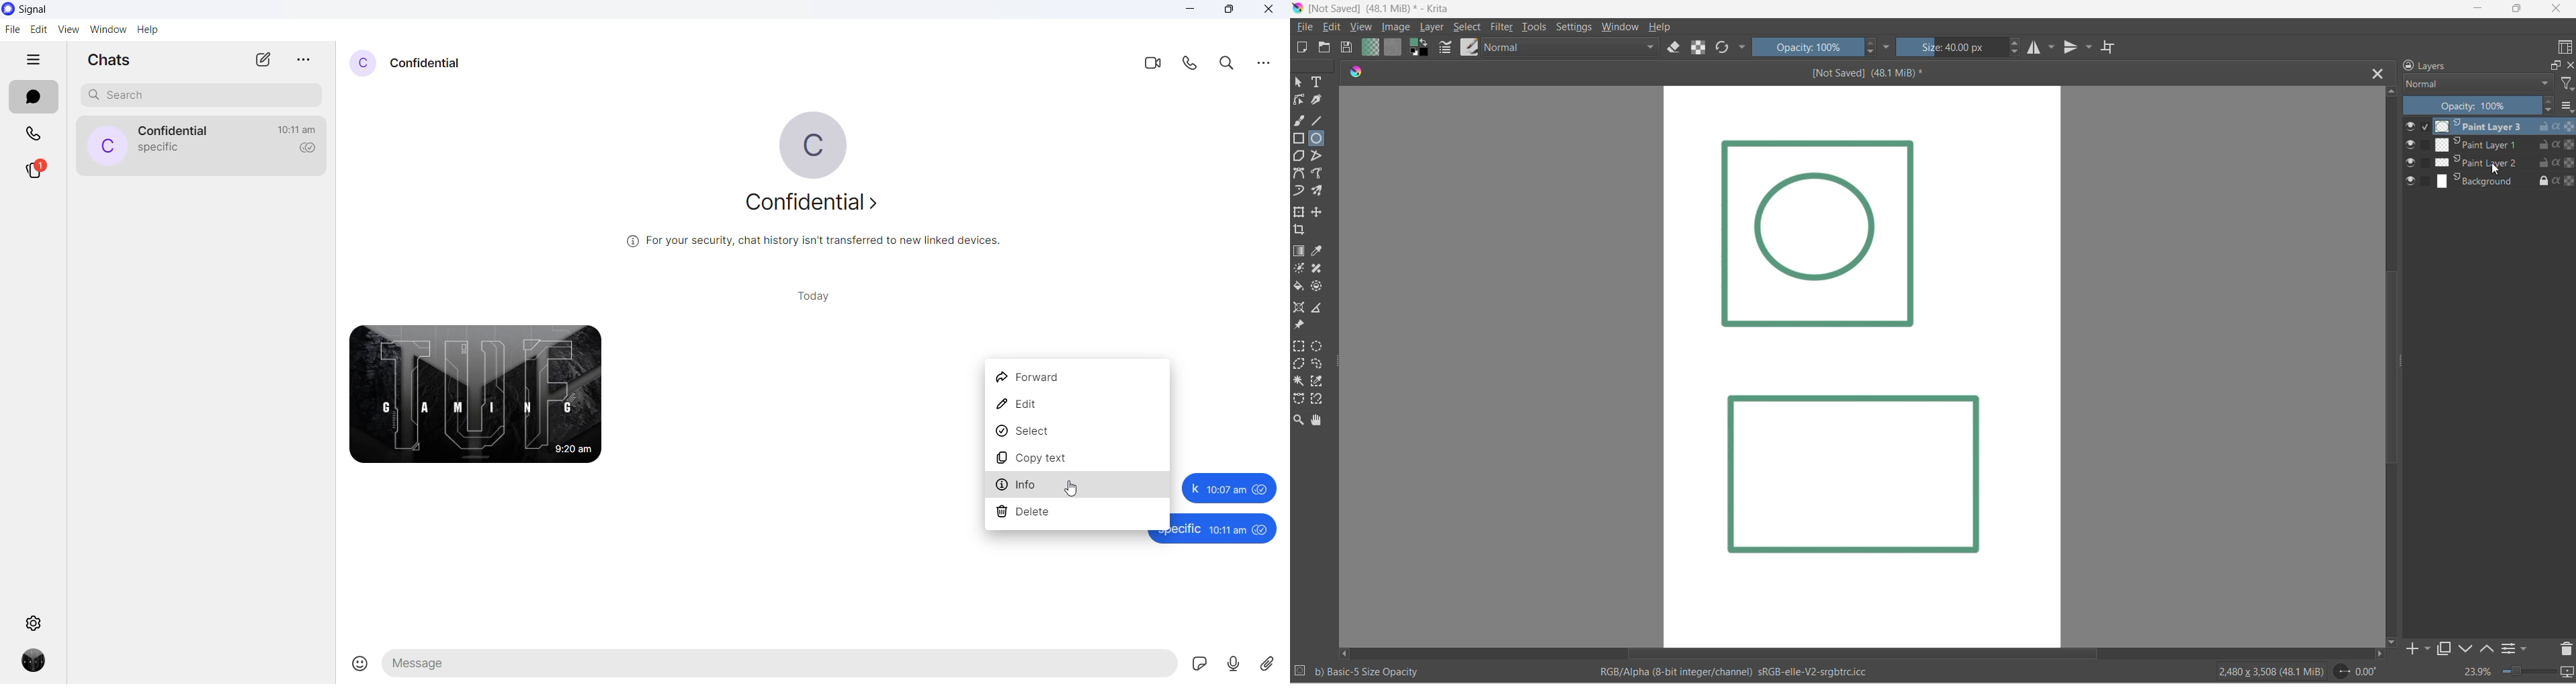  Describe the element at coordinates (2478, 164) in the screenshot. I see `paint layer 2` at that location.